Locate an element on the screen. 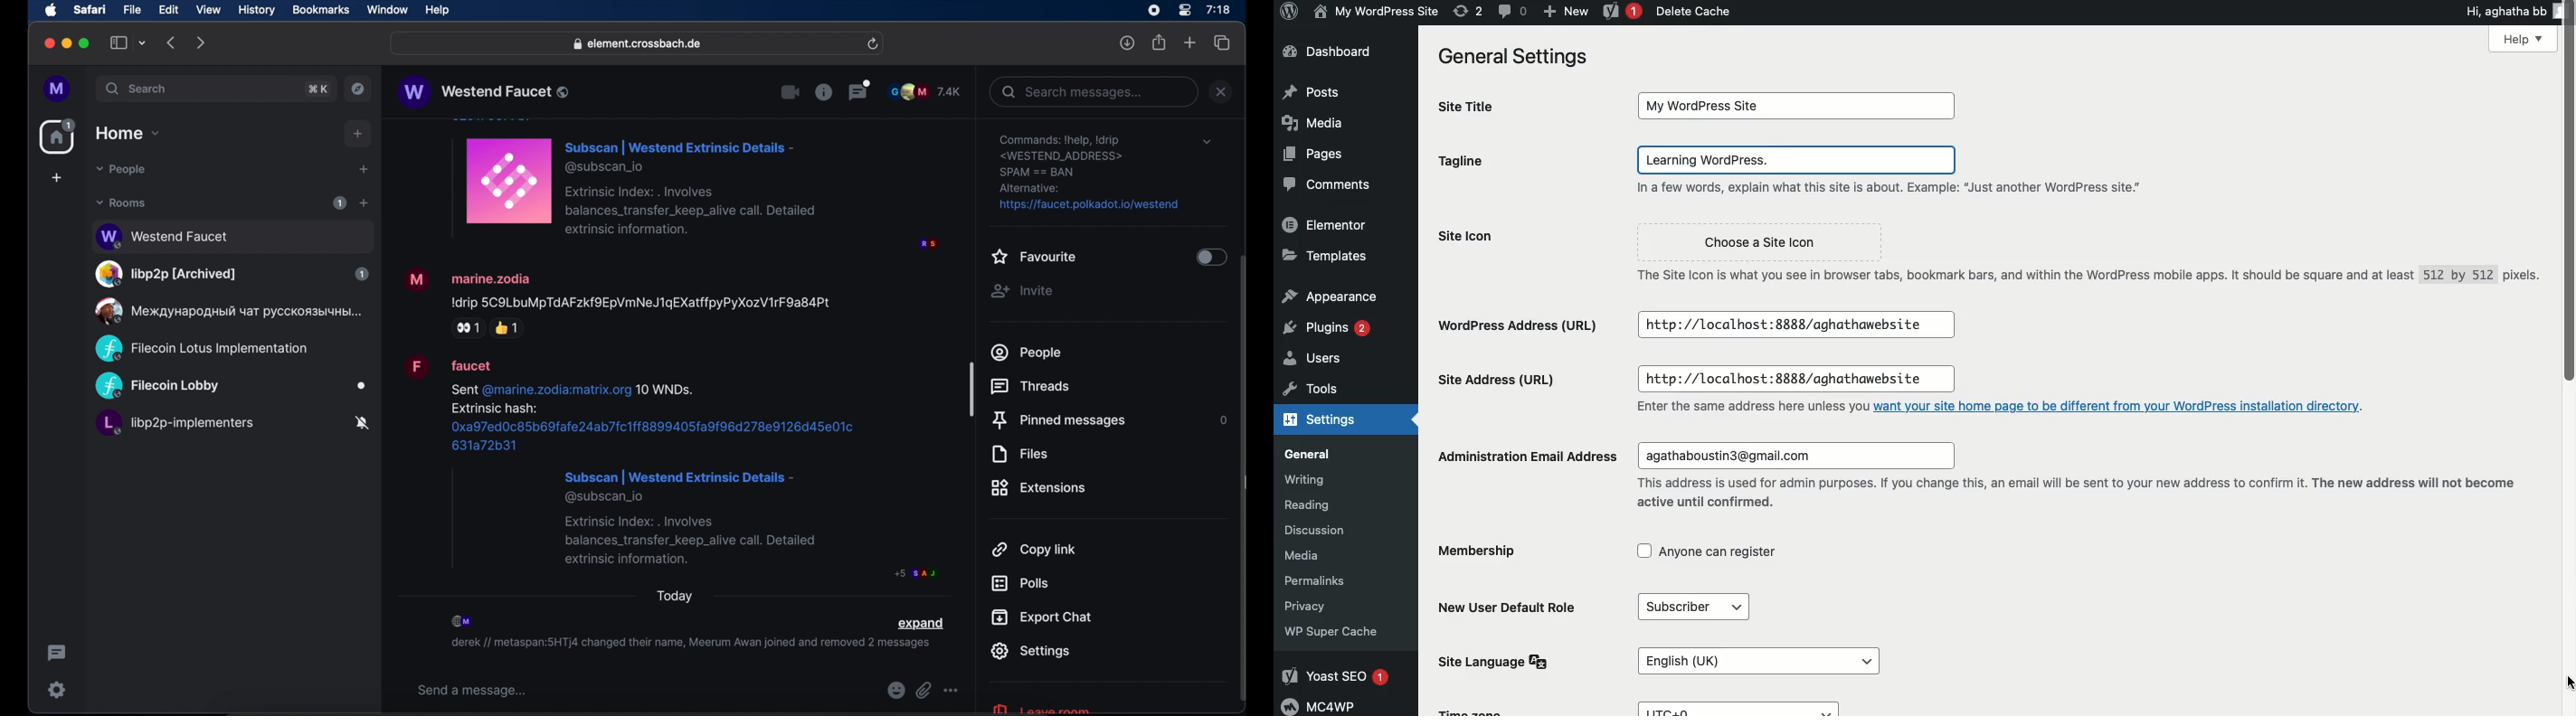 This screenshot has height=728, width=2576. message is located at coordinates (618, 301).